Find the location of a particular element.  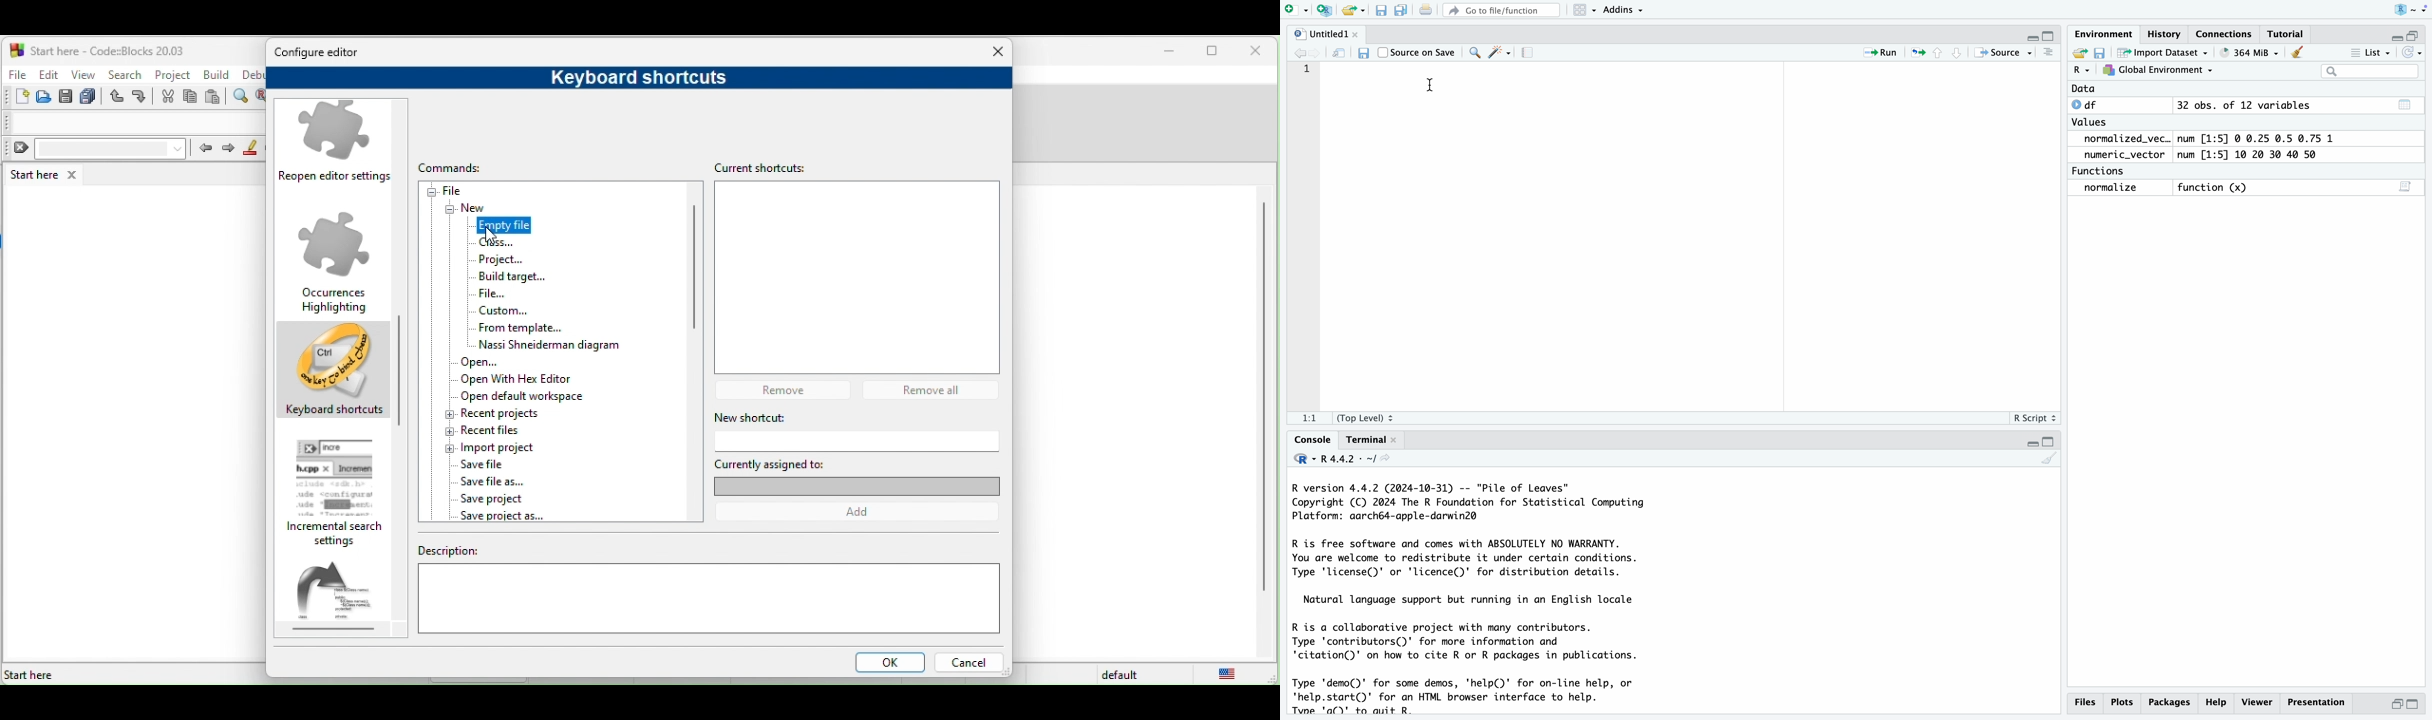

open with hex editor is located at coordinates (529, 379).